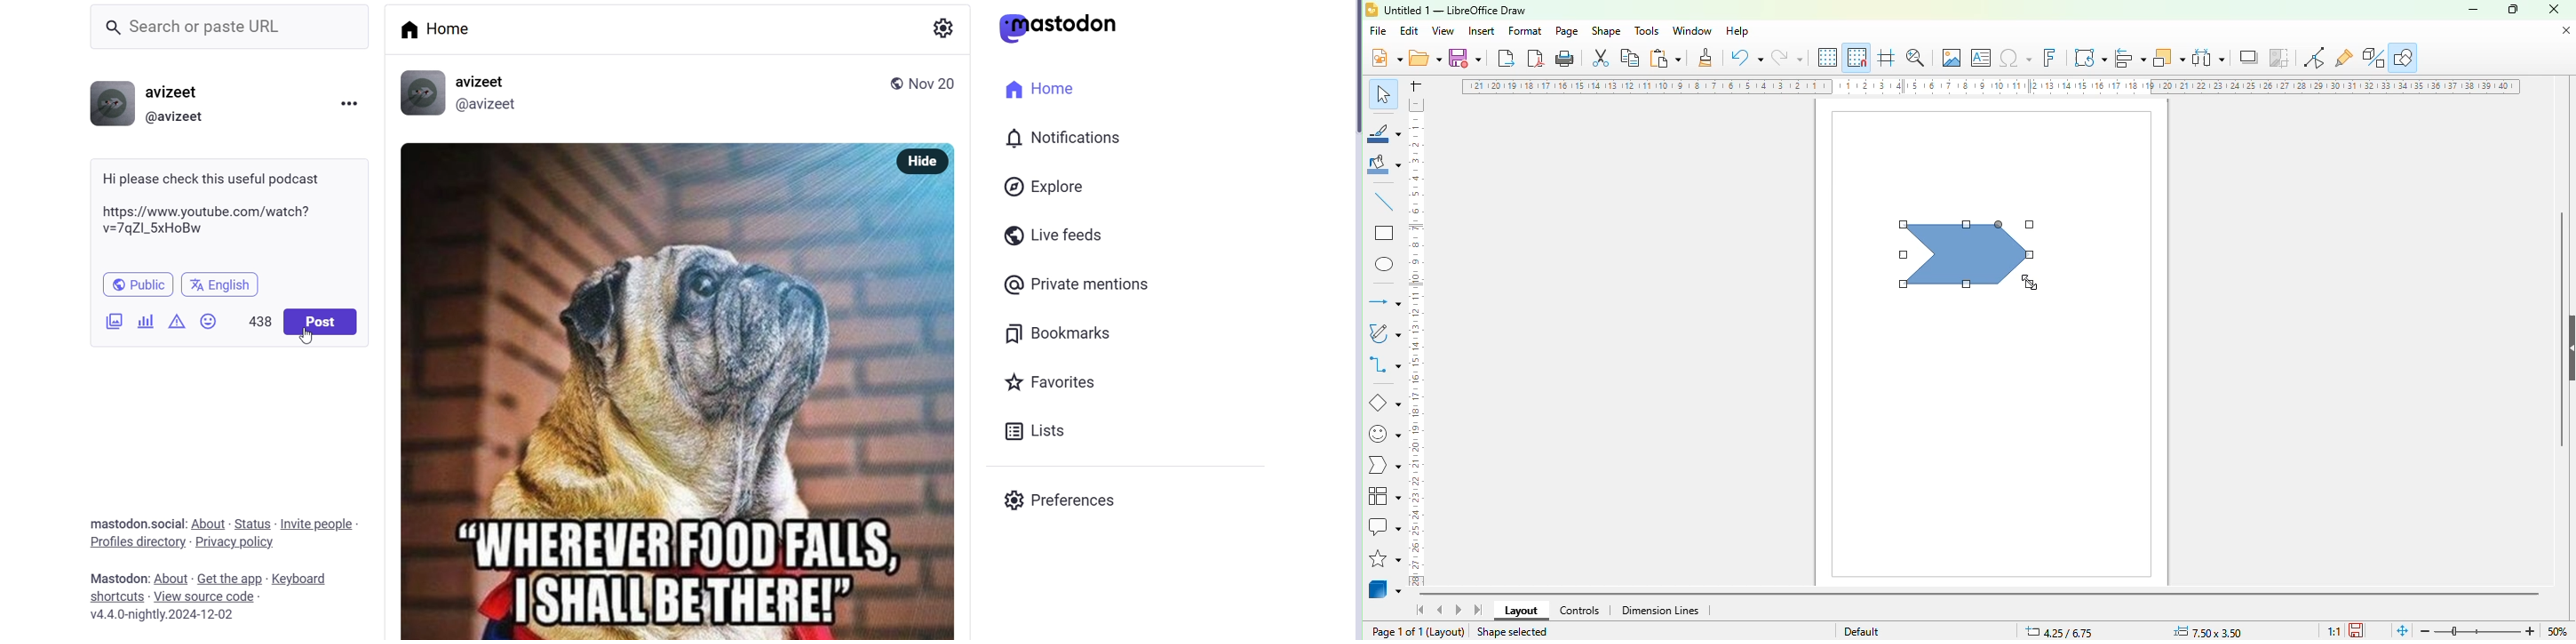 This screenshot has height=644, width=2576. Describe the element at coordinates (940, 85) in the screenshot. I see `nov 20` at that location.